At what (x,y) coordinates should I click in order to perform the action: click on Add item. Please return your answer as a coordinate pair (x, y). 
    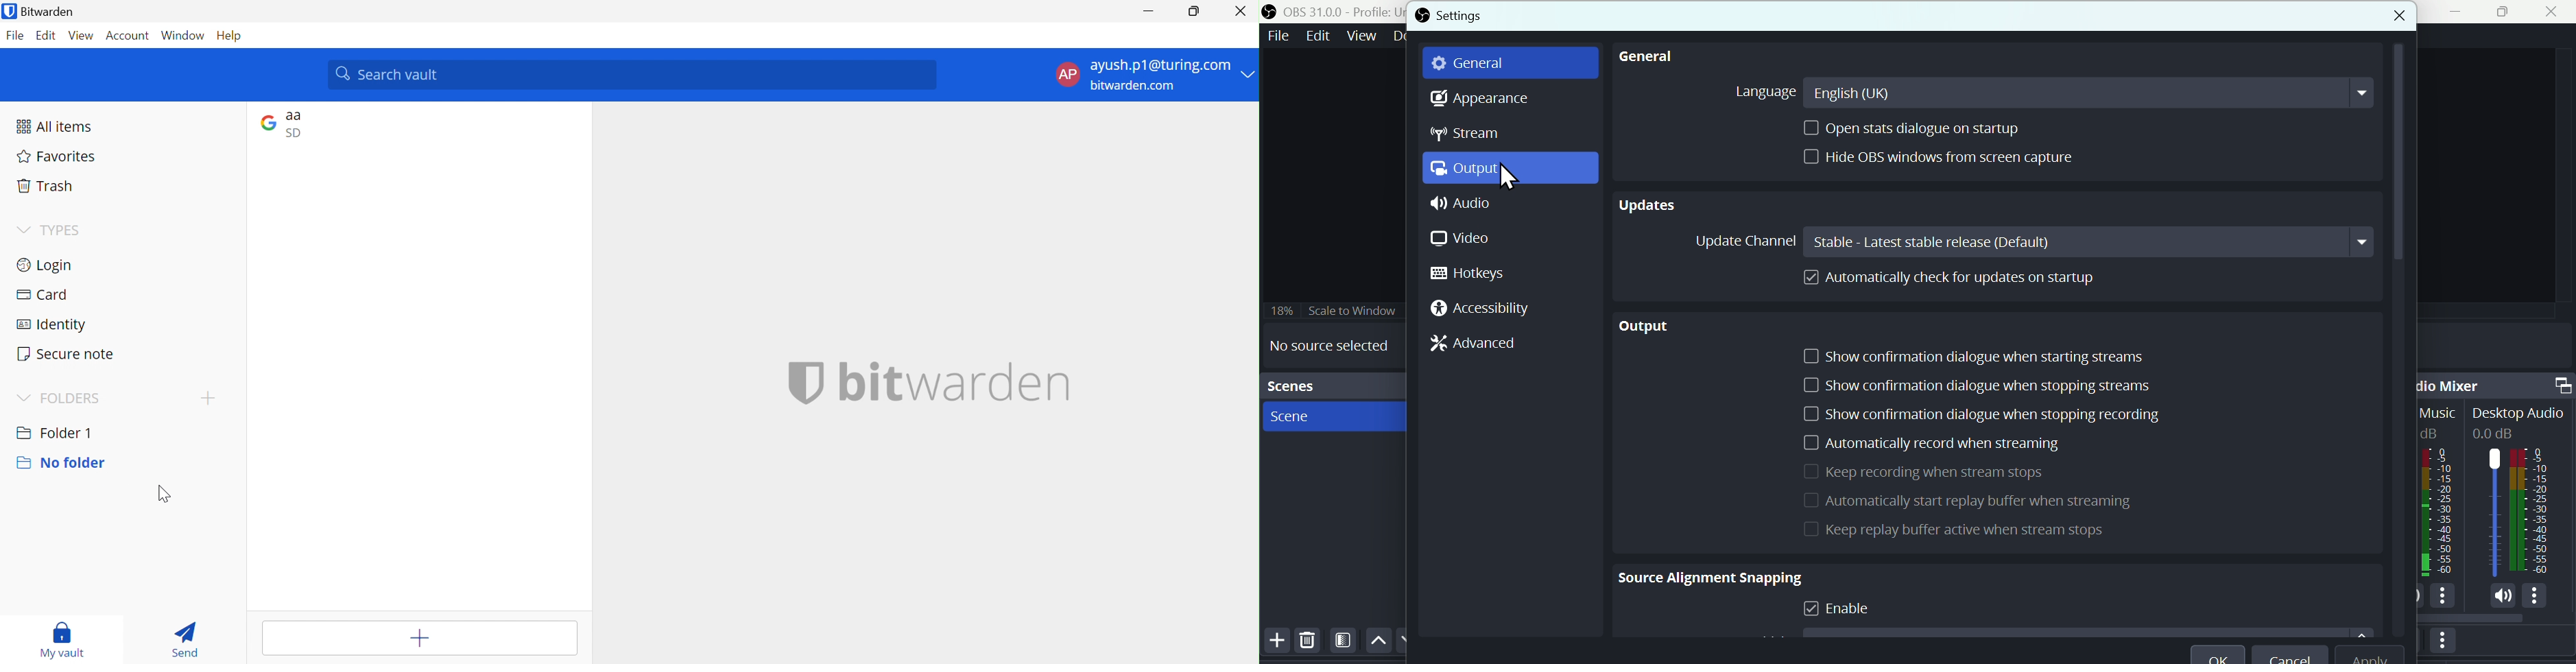
    Looking at the image, I should click on (421, 638).